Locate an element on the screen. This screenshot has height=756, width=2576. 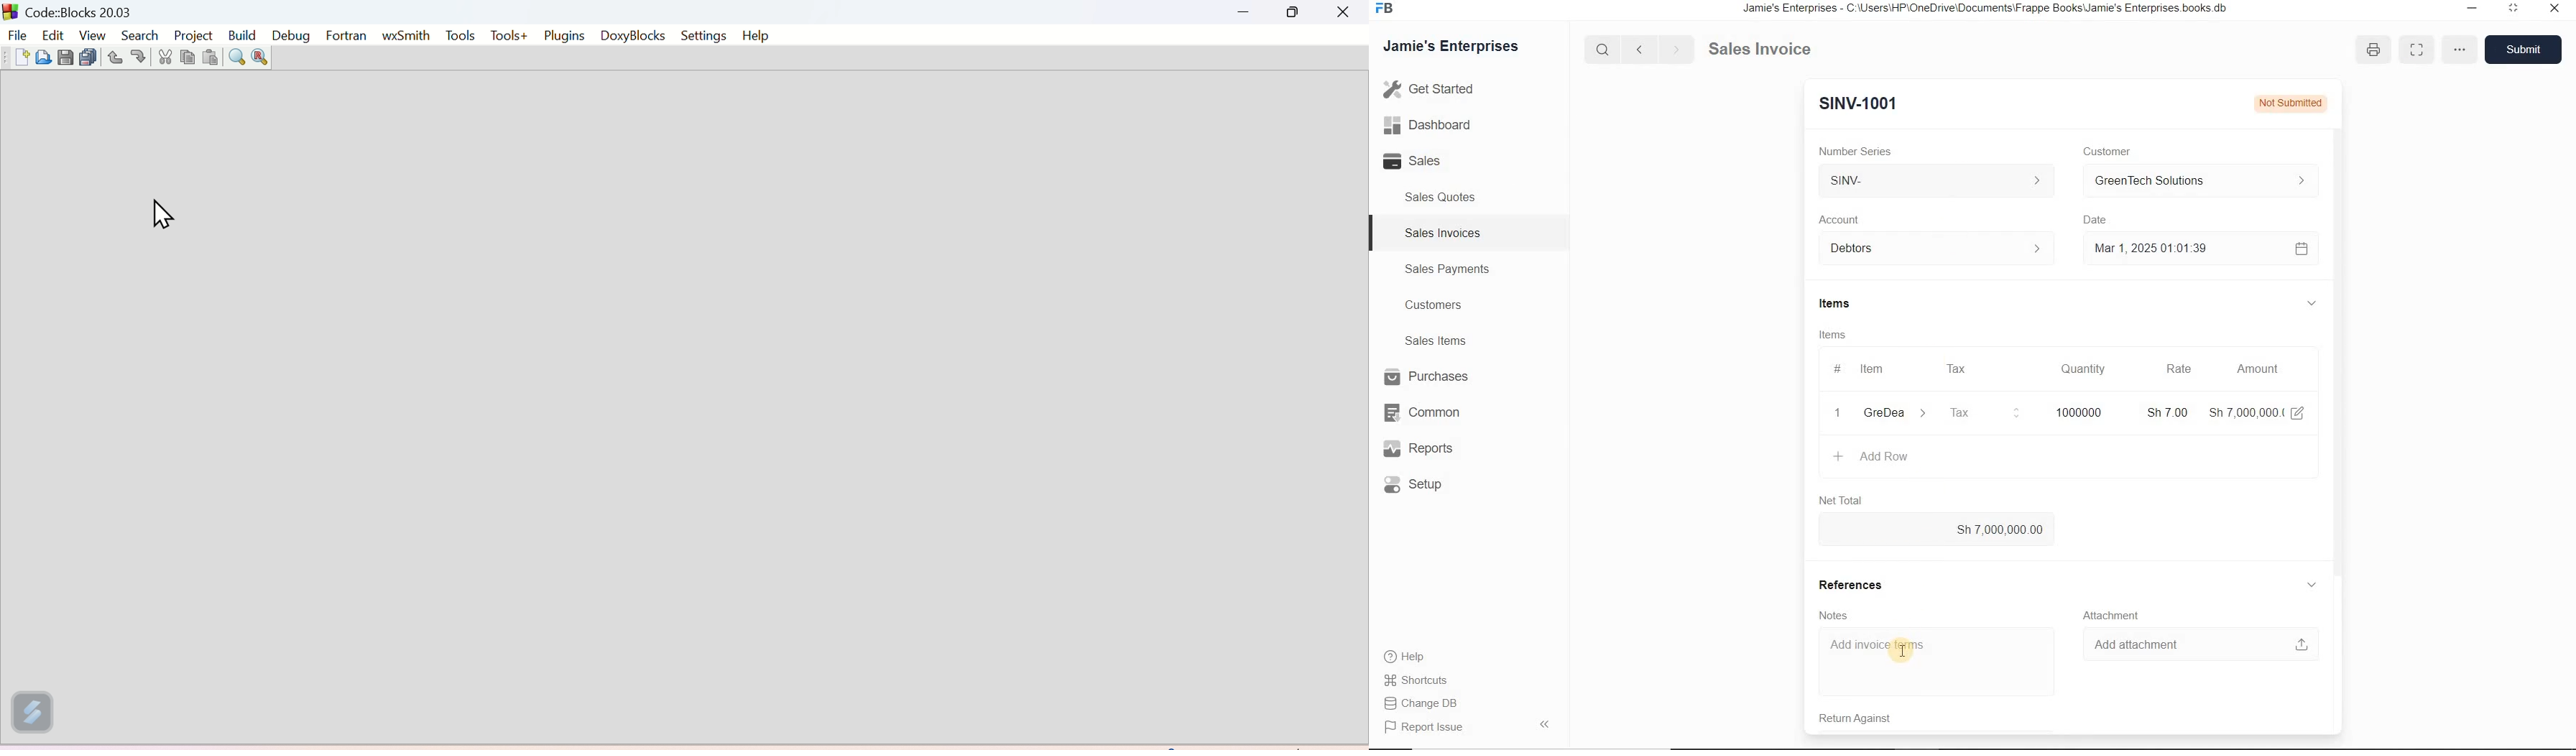
Doxyblocks is located at coordinates (633, 37).